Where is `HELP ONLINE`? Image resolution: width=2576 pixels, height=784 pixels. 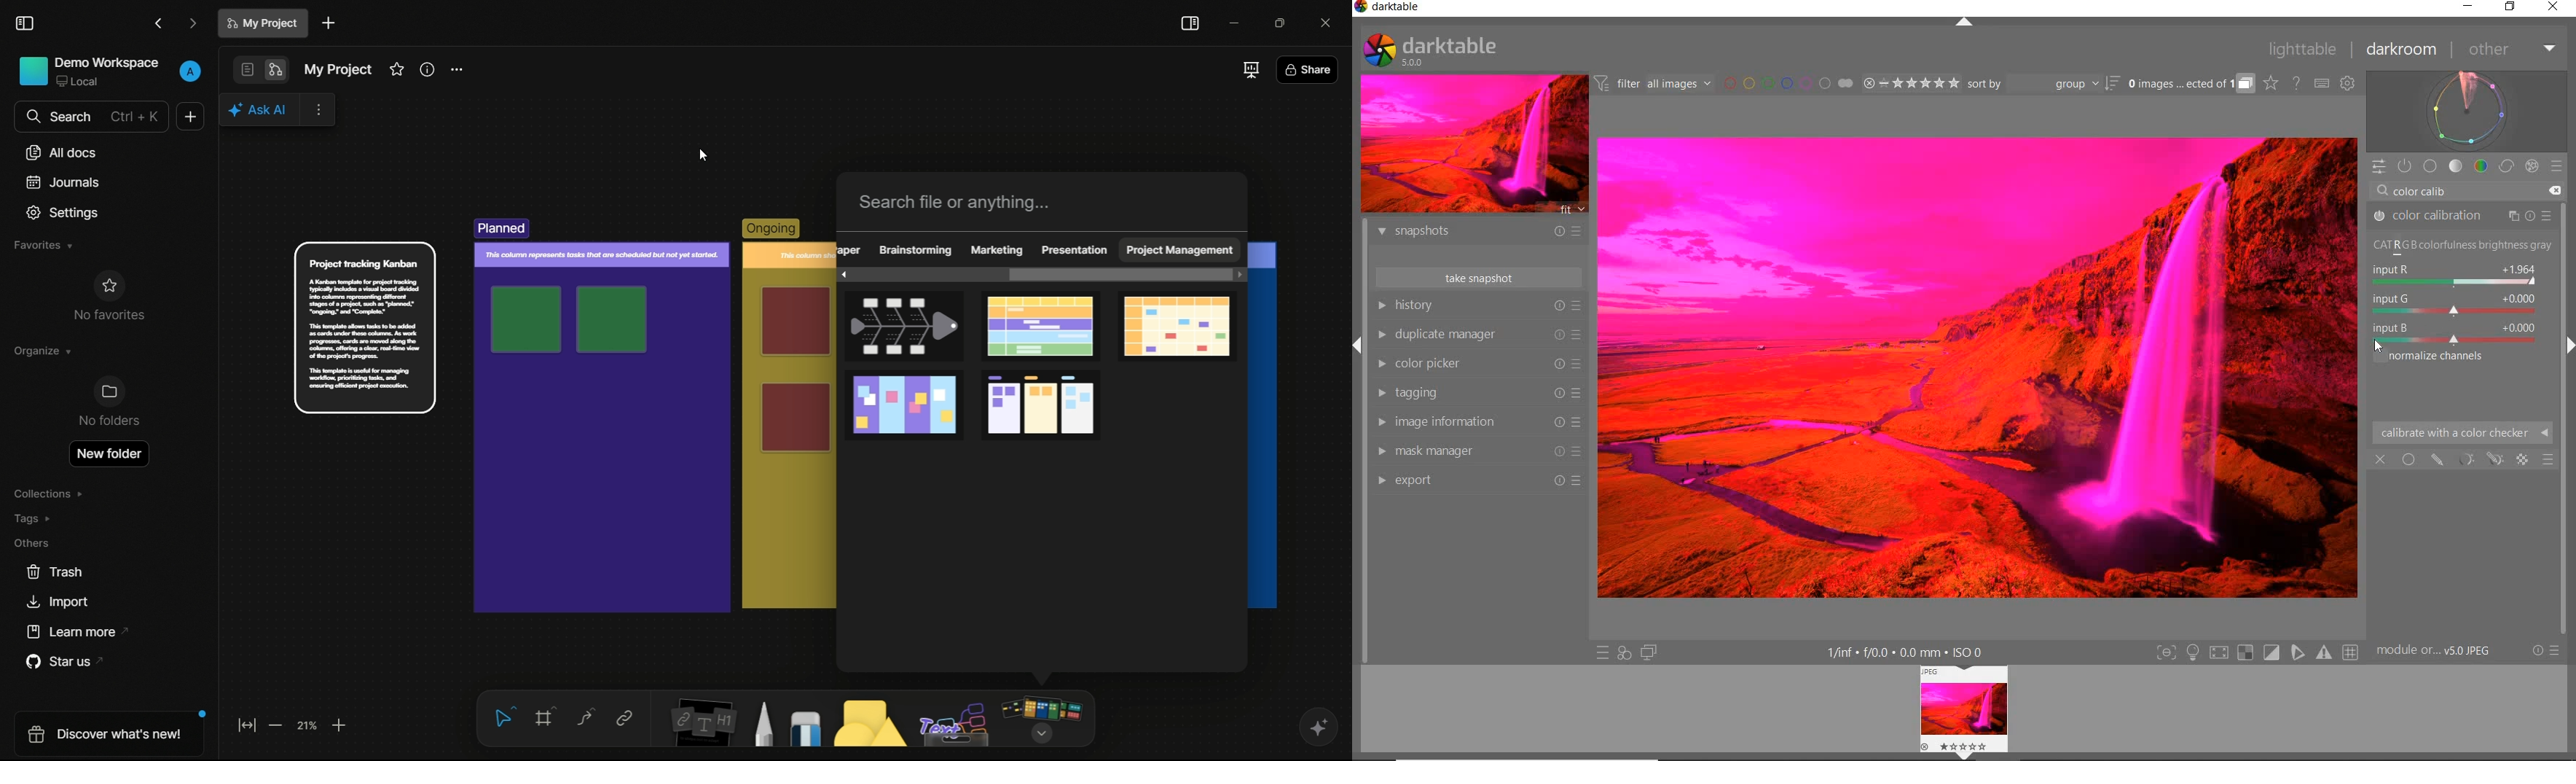 HELP ONLINE is located at coordinates (2296, 83).